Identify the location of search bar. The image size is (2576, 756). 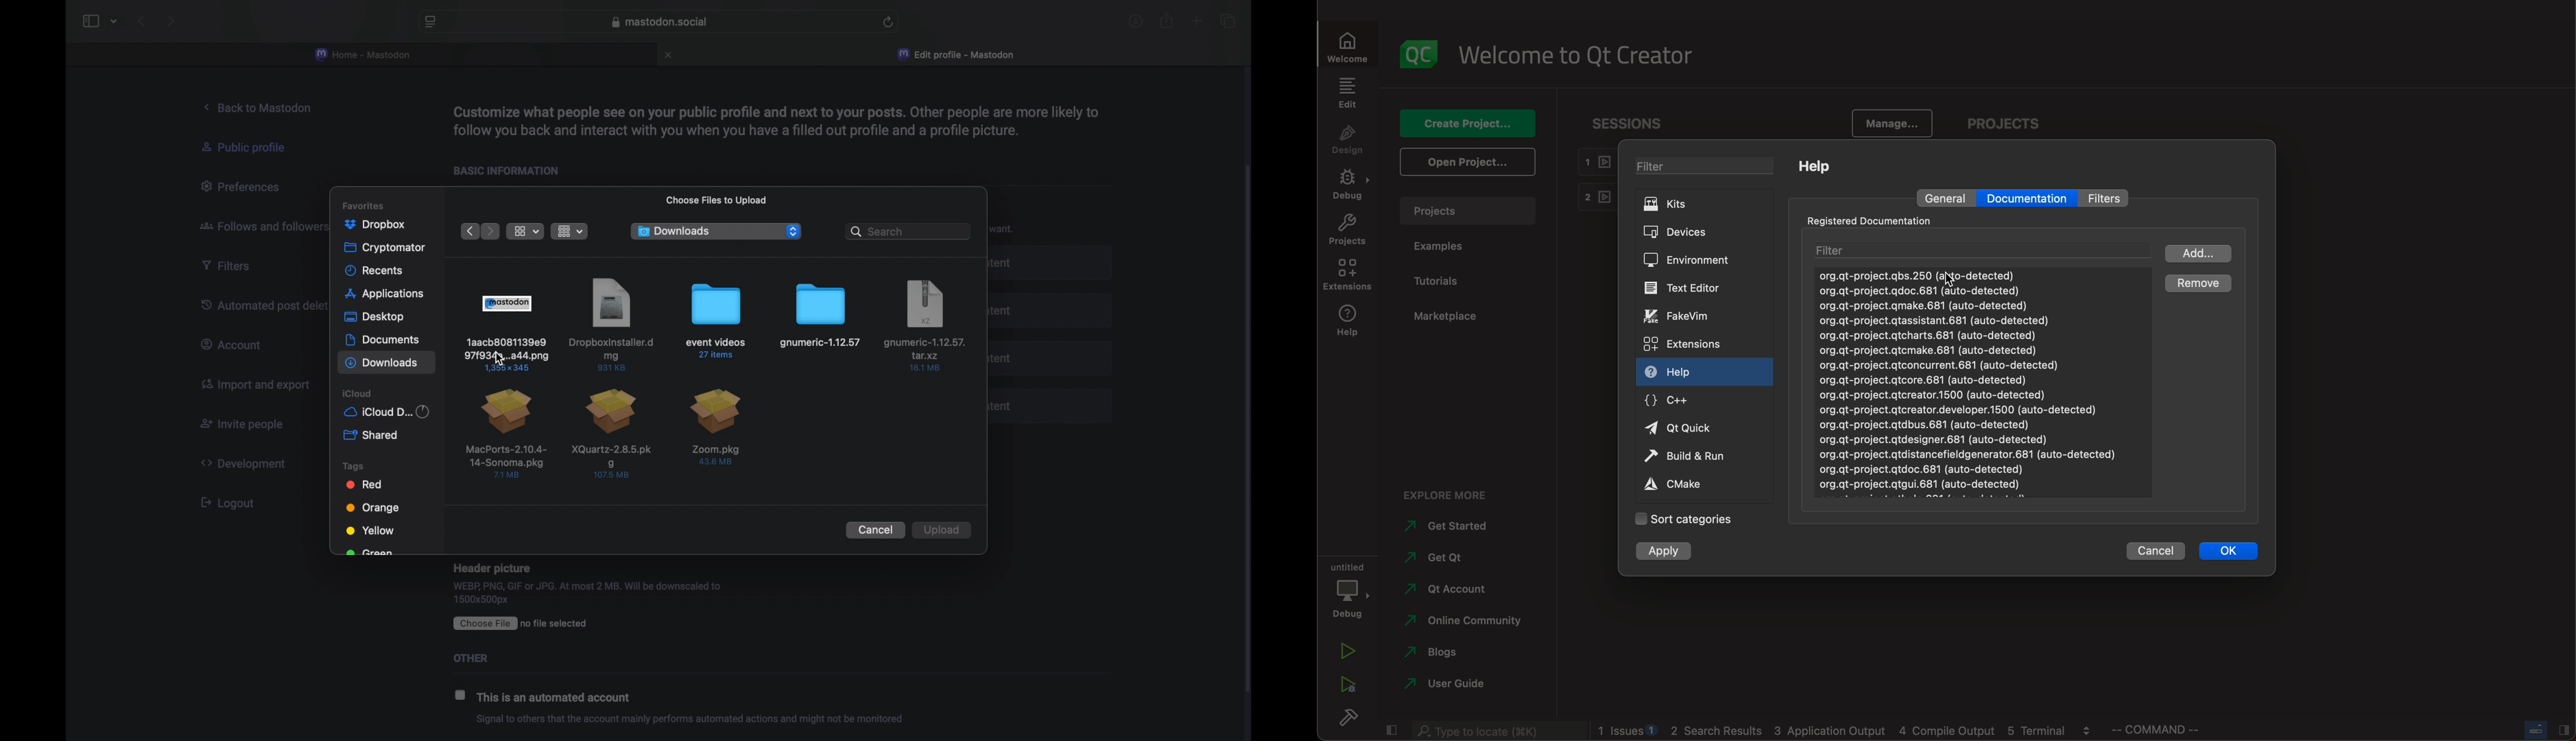
(907, 231).